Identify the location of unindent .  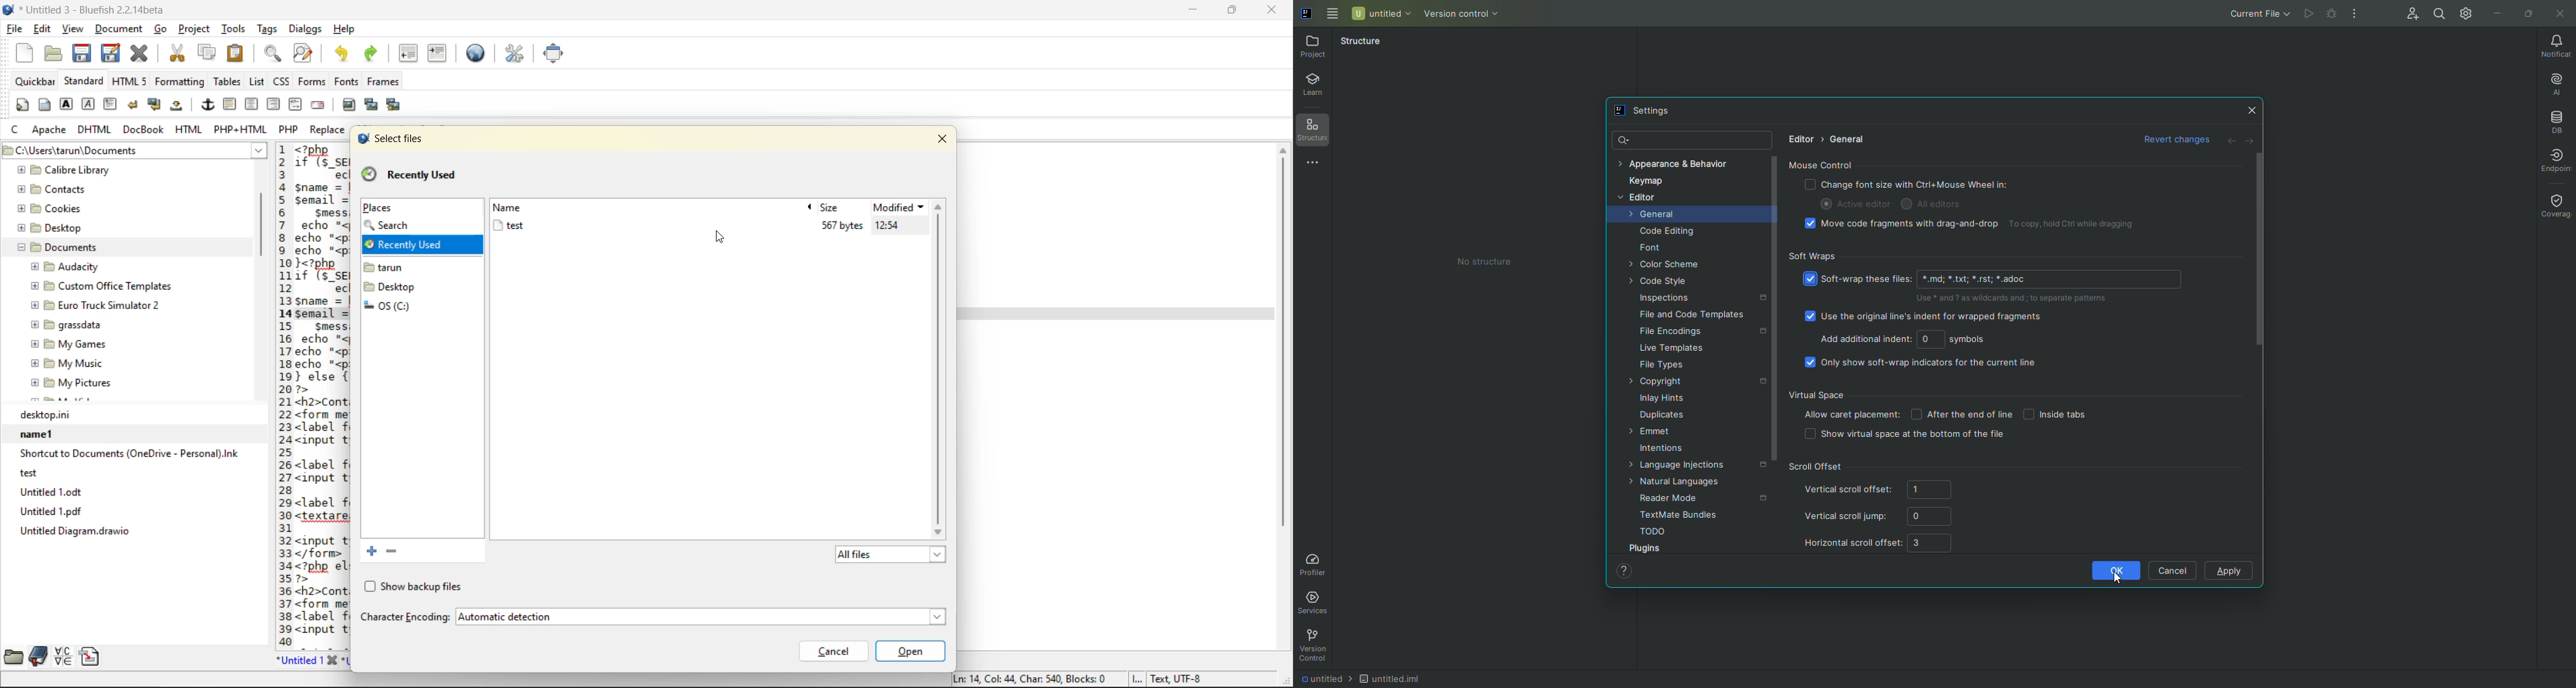
(411, 54).